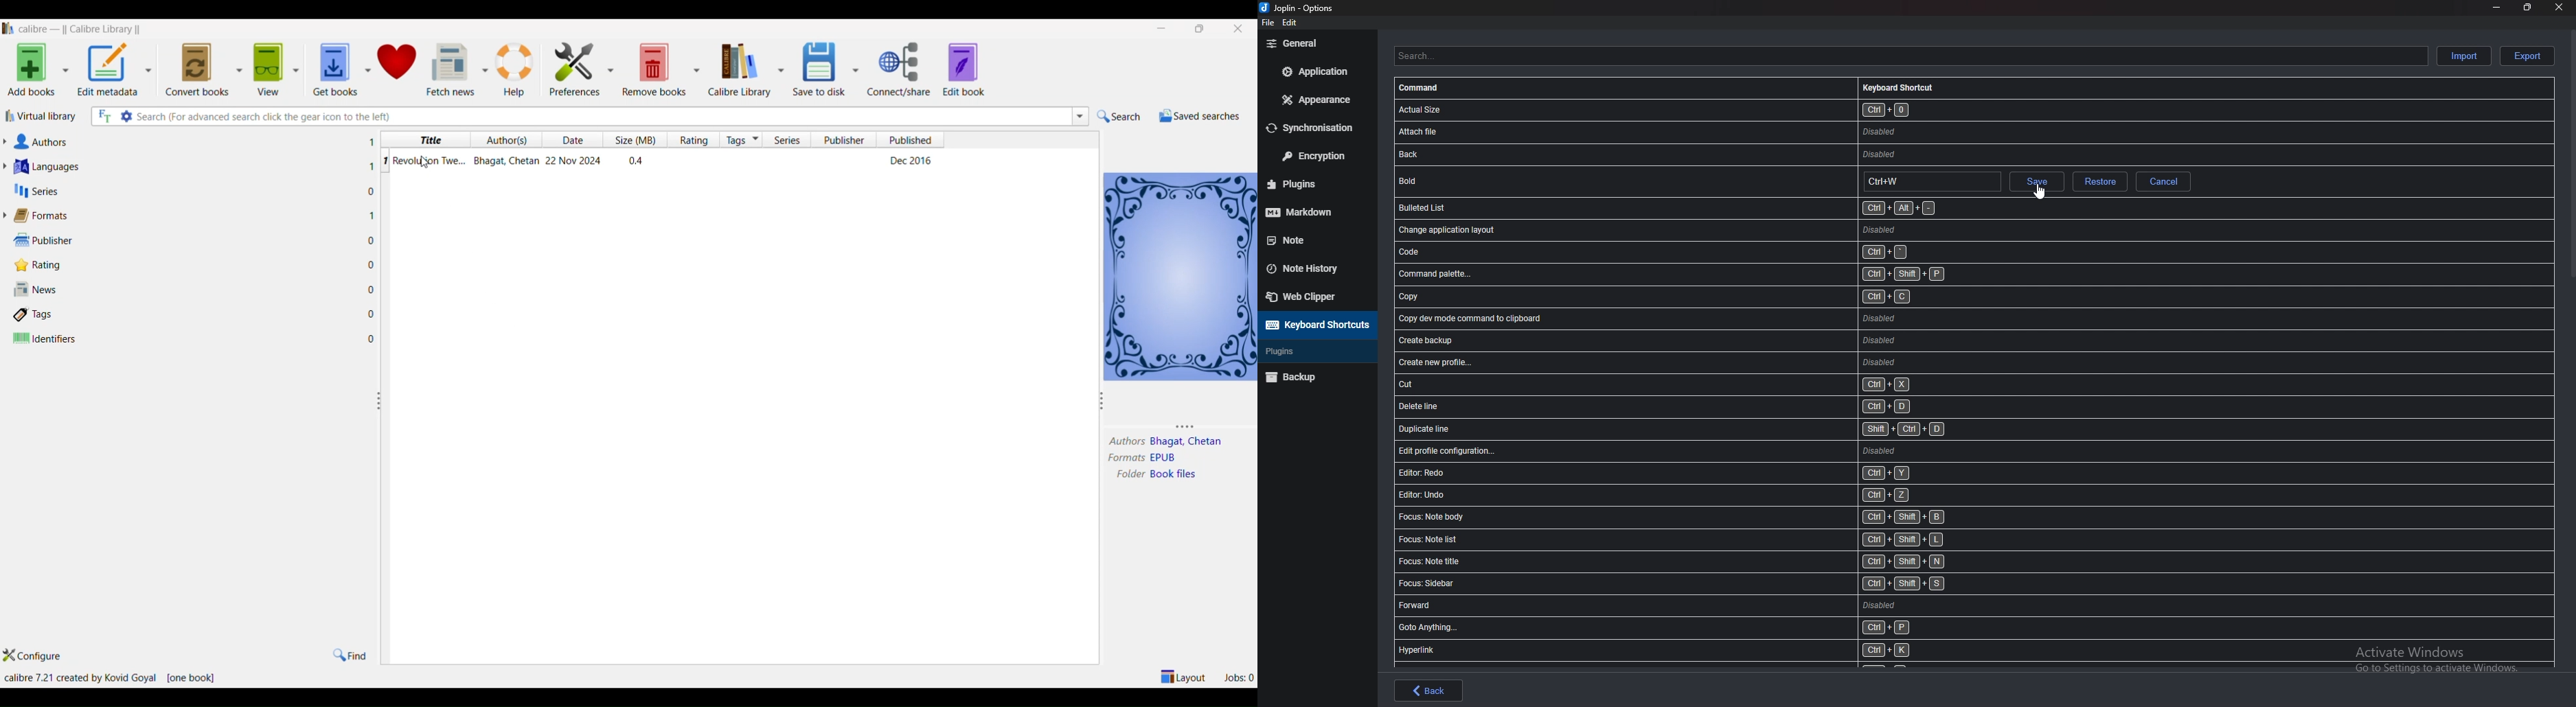  Describe the element at coordinates (2165, 181) in the screenshot. I see `Cancel` at that location.